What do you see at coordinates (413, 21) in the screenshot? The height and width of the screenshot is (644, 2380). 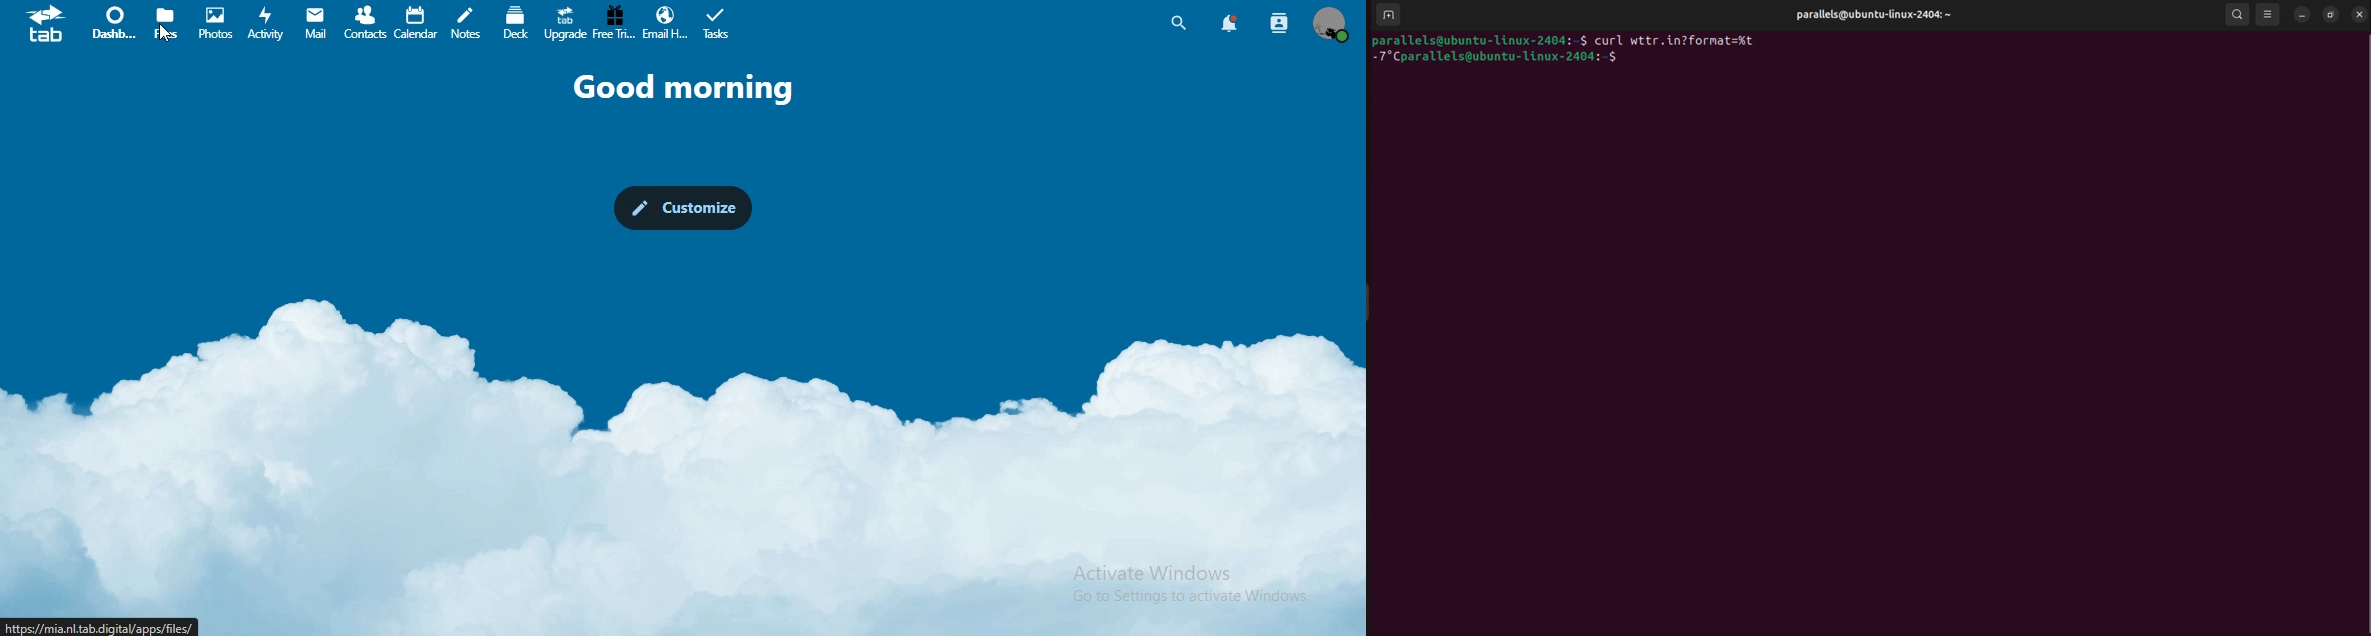 I see `calendar` at bounding box center [413, 21].